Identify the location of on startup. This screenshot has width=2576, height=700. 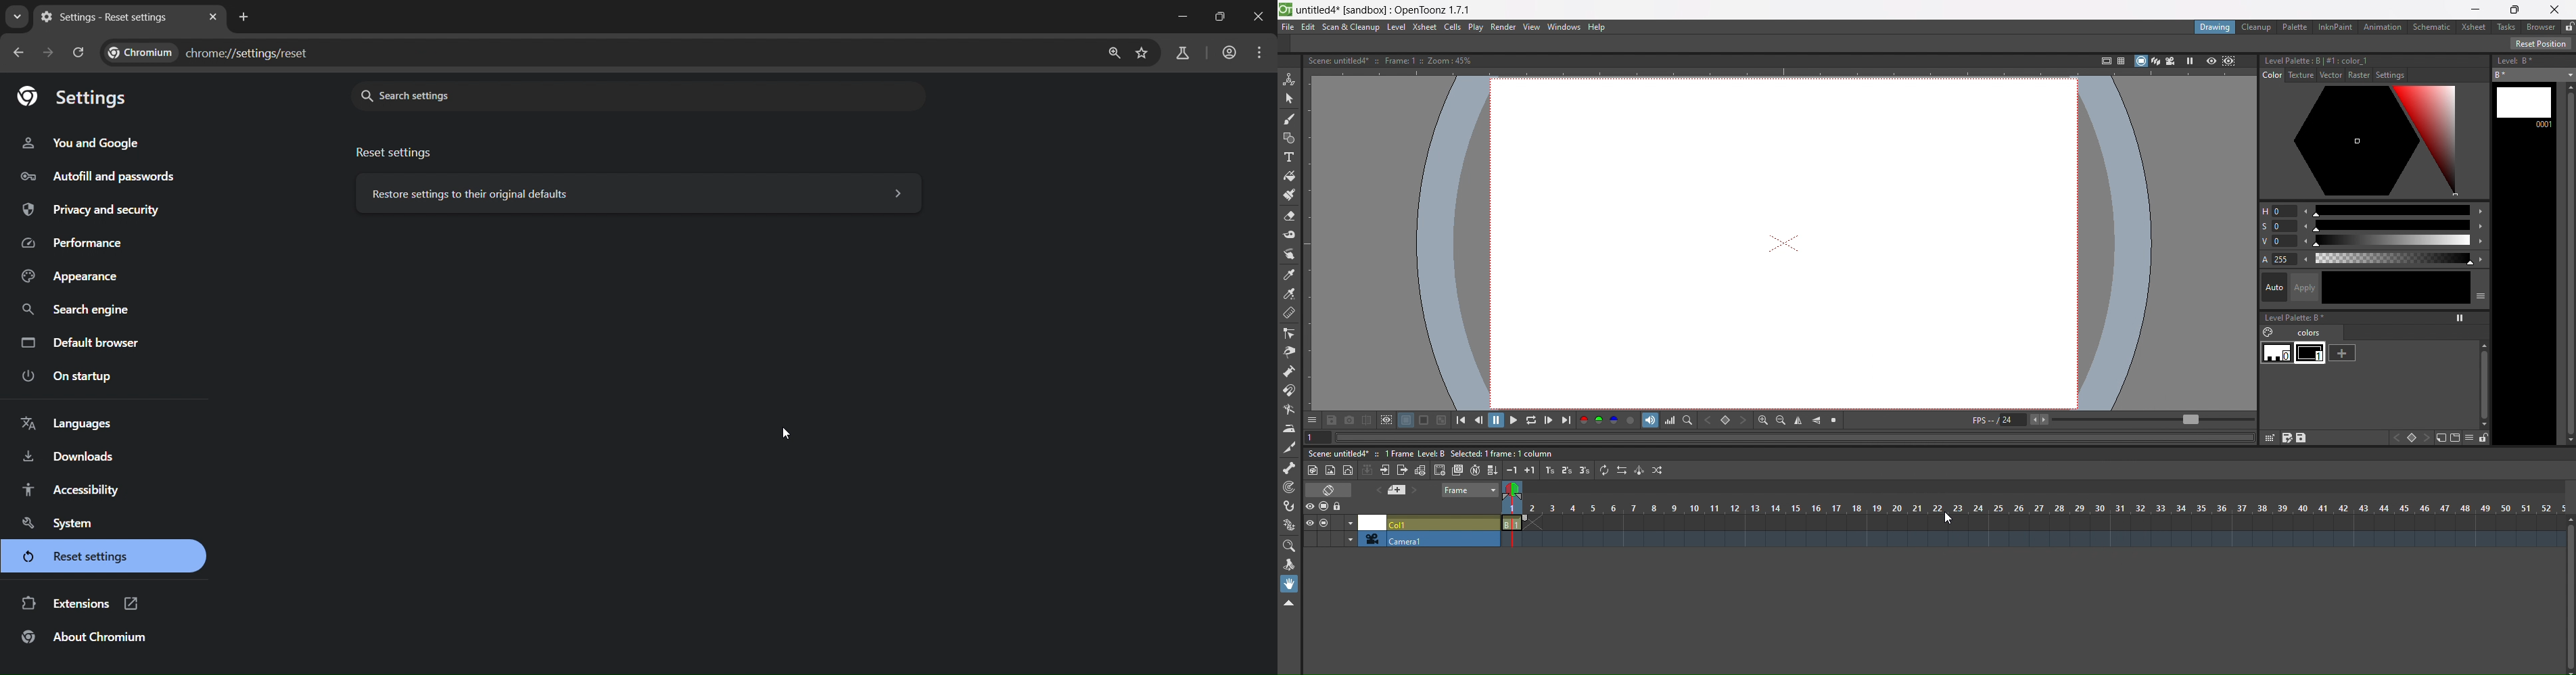
(72, 375).